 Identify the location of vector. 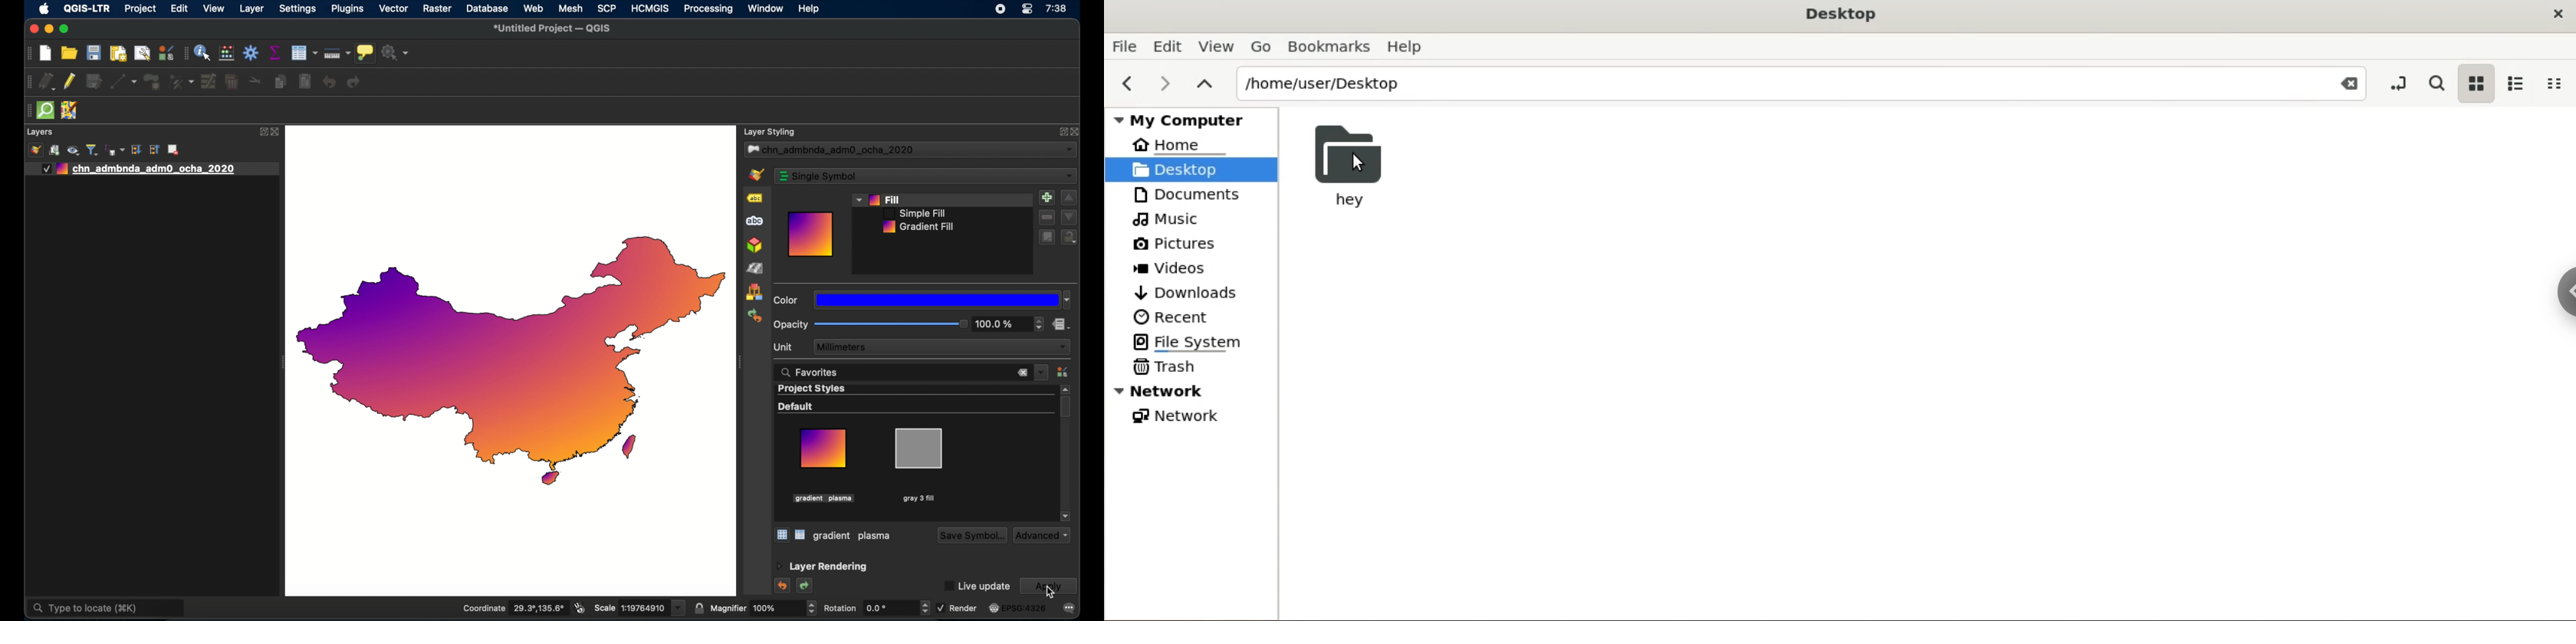
(394, 8).